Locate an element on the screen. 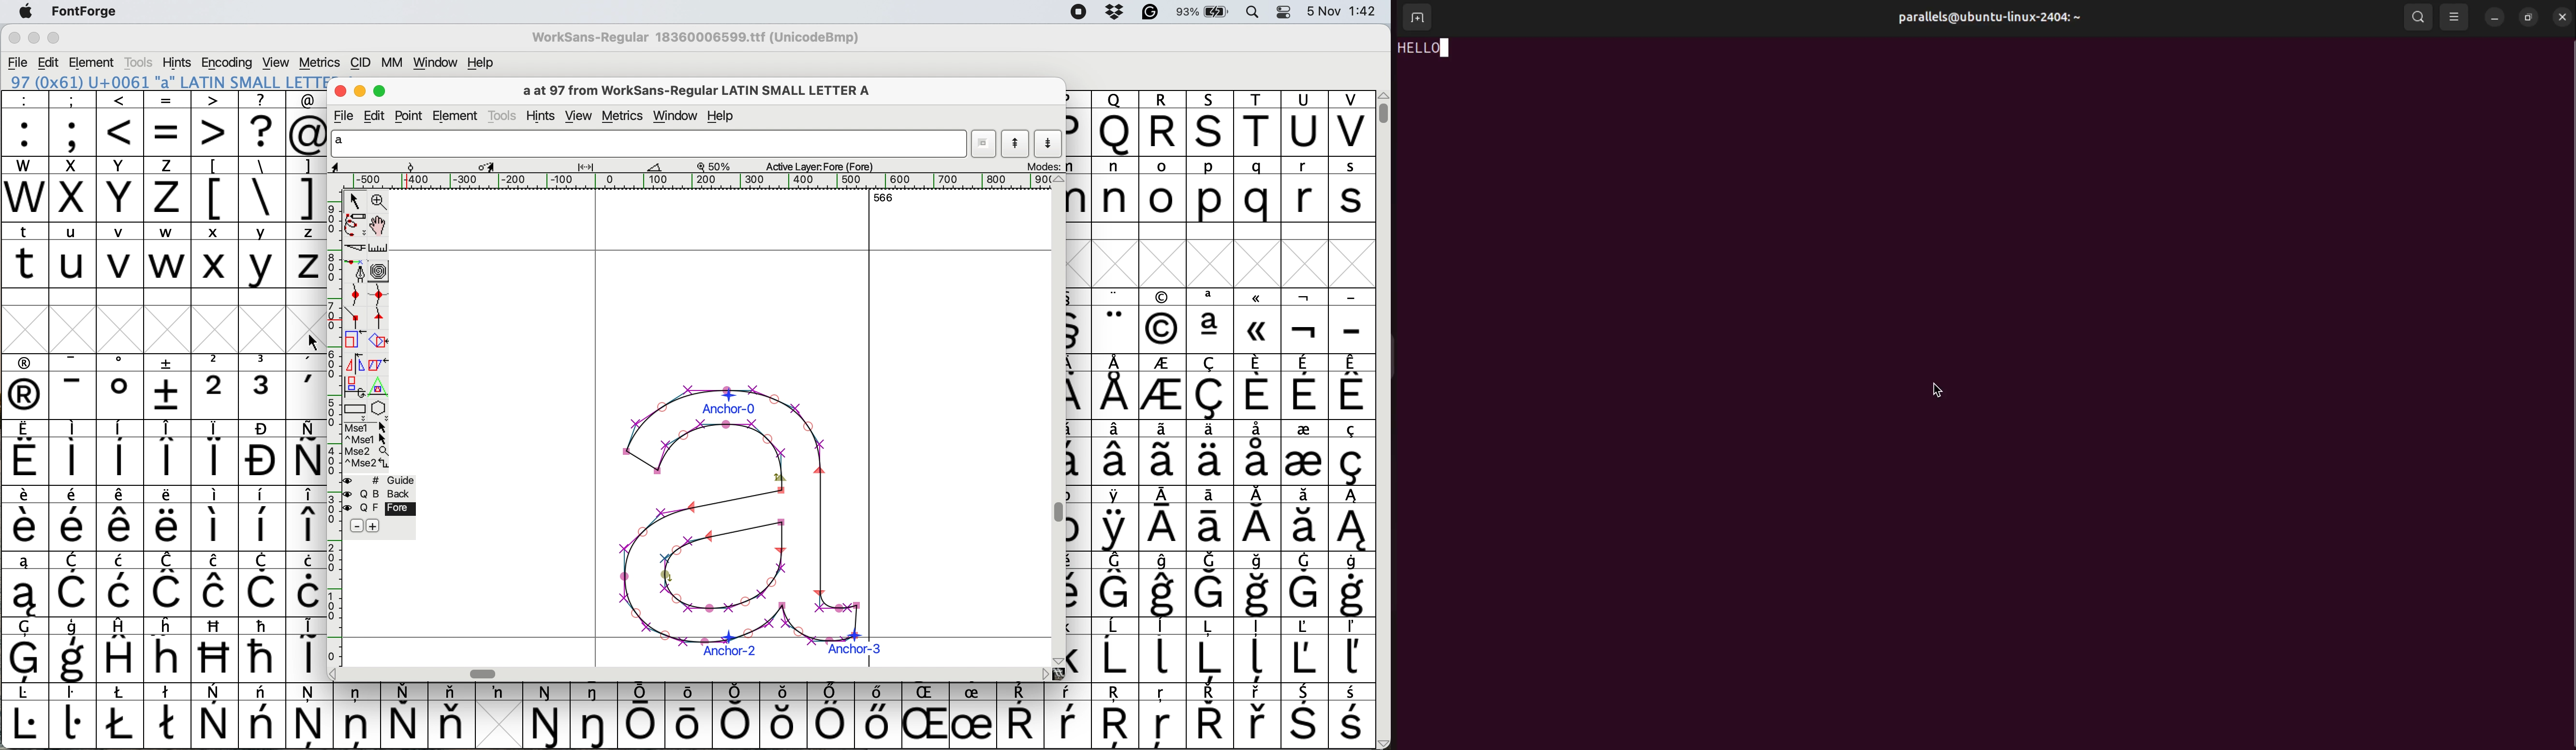  symbol is located at coordinates (306, 452).